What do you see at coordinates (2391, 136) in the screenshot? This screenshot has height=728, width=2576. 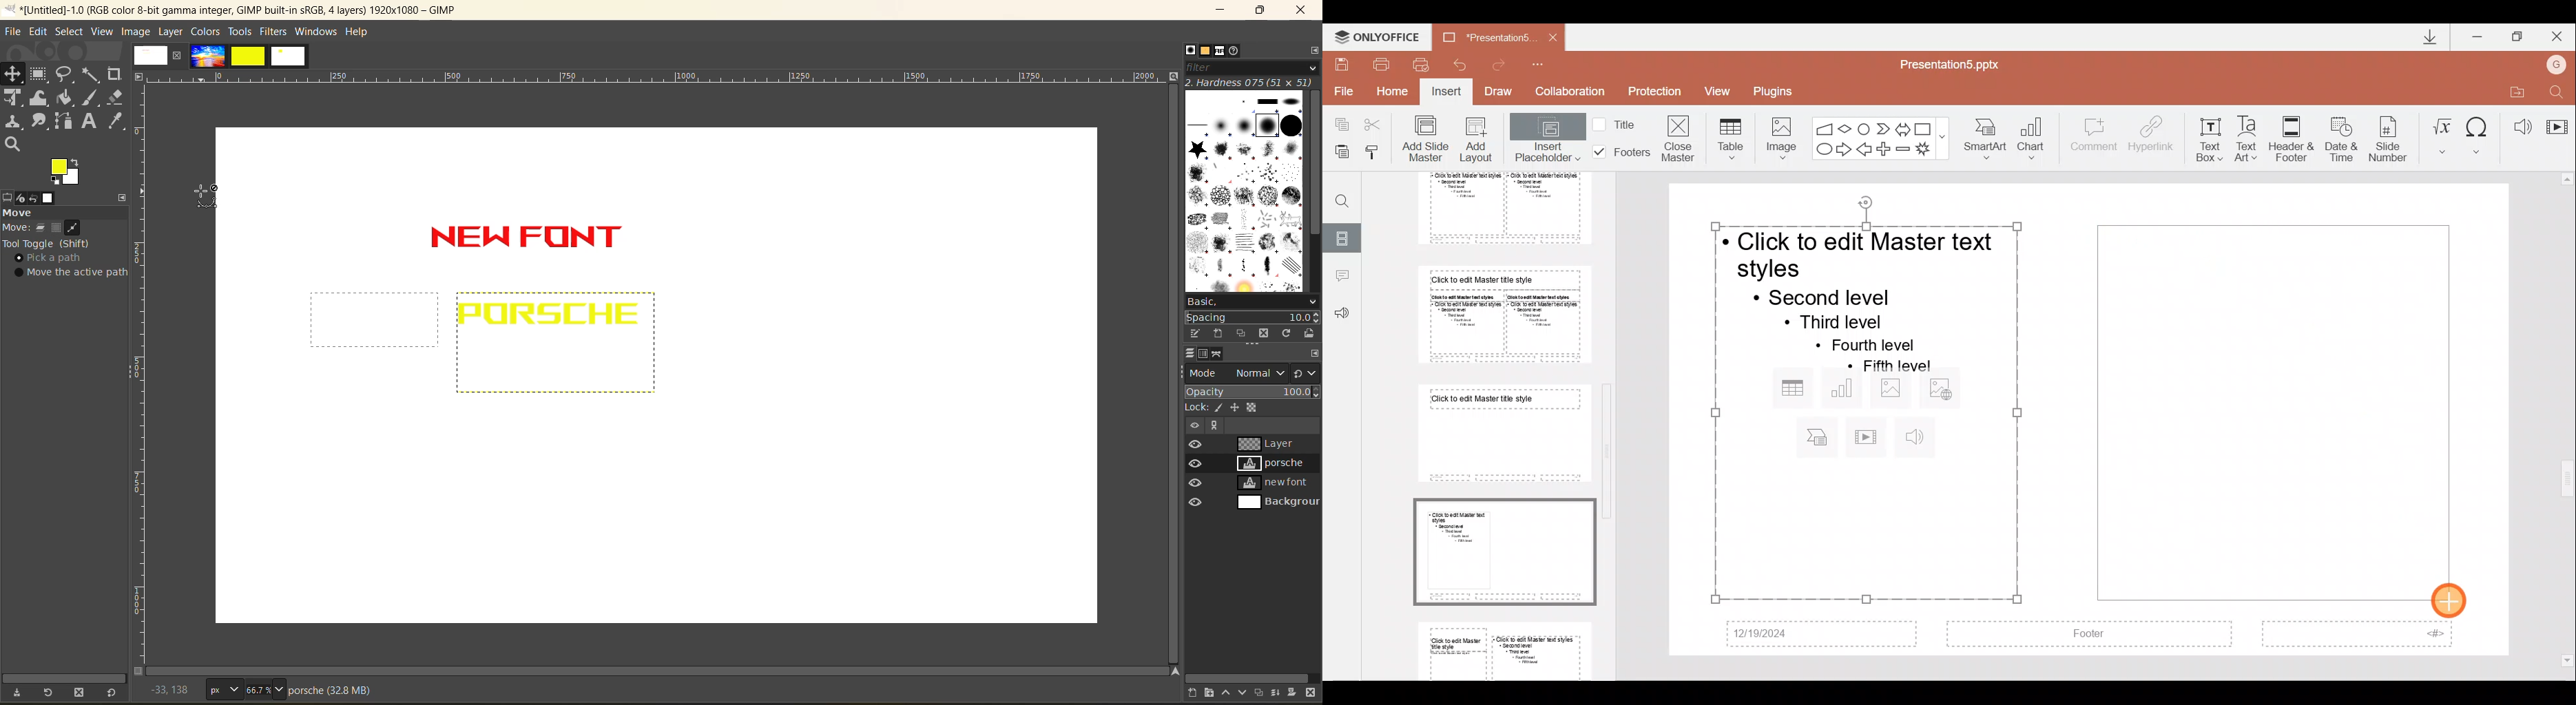 I see `Slide number` at bounding box center [2391, 136].